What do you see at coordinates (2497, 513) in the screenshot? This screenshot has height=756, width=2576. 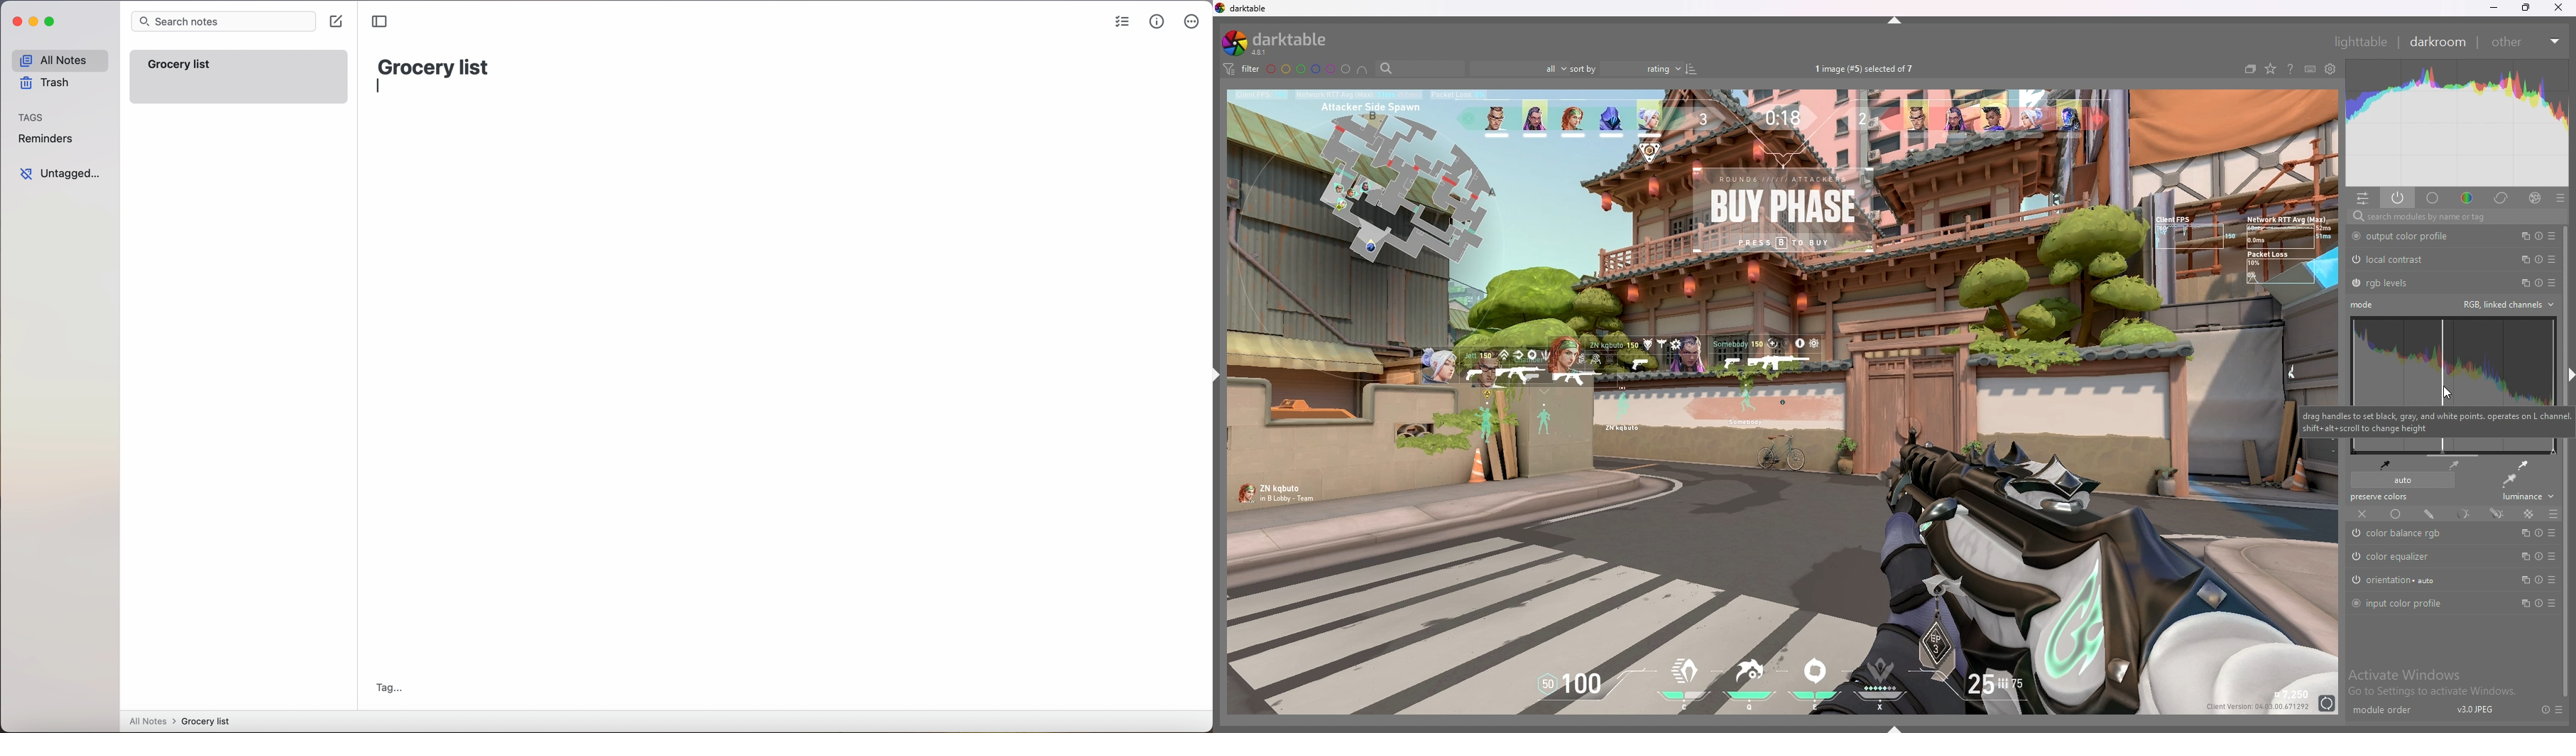 I see `drawn and parametric mask` at bounding box center [2497, 513].